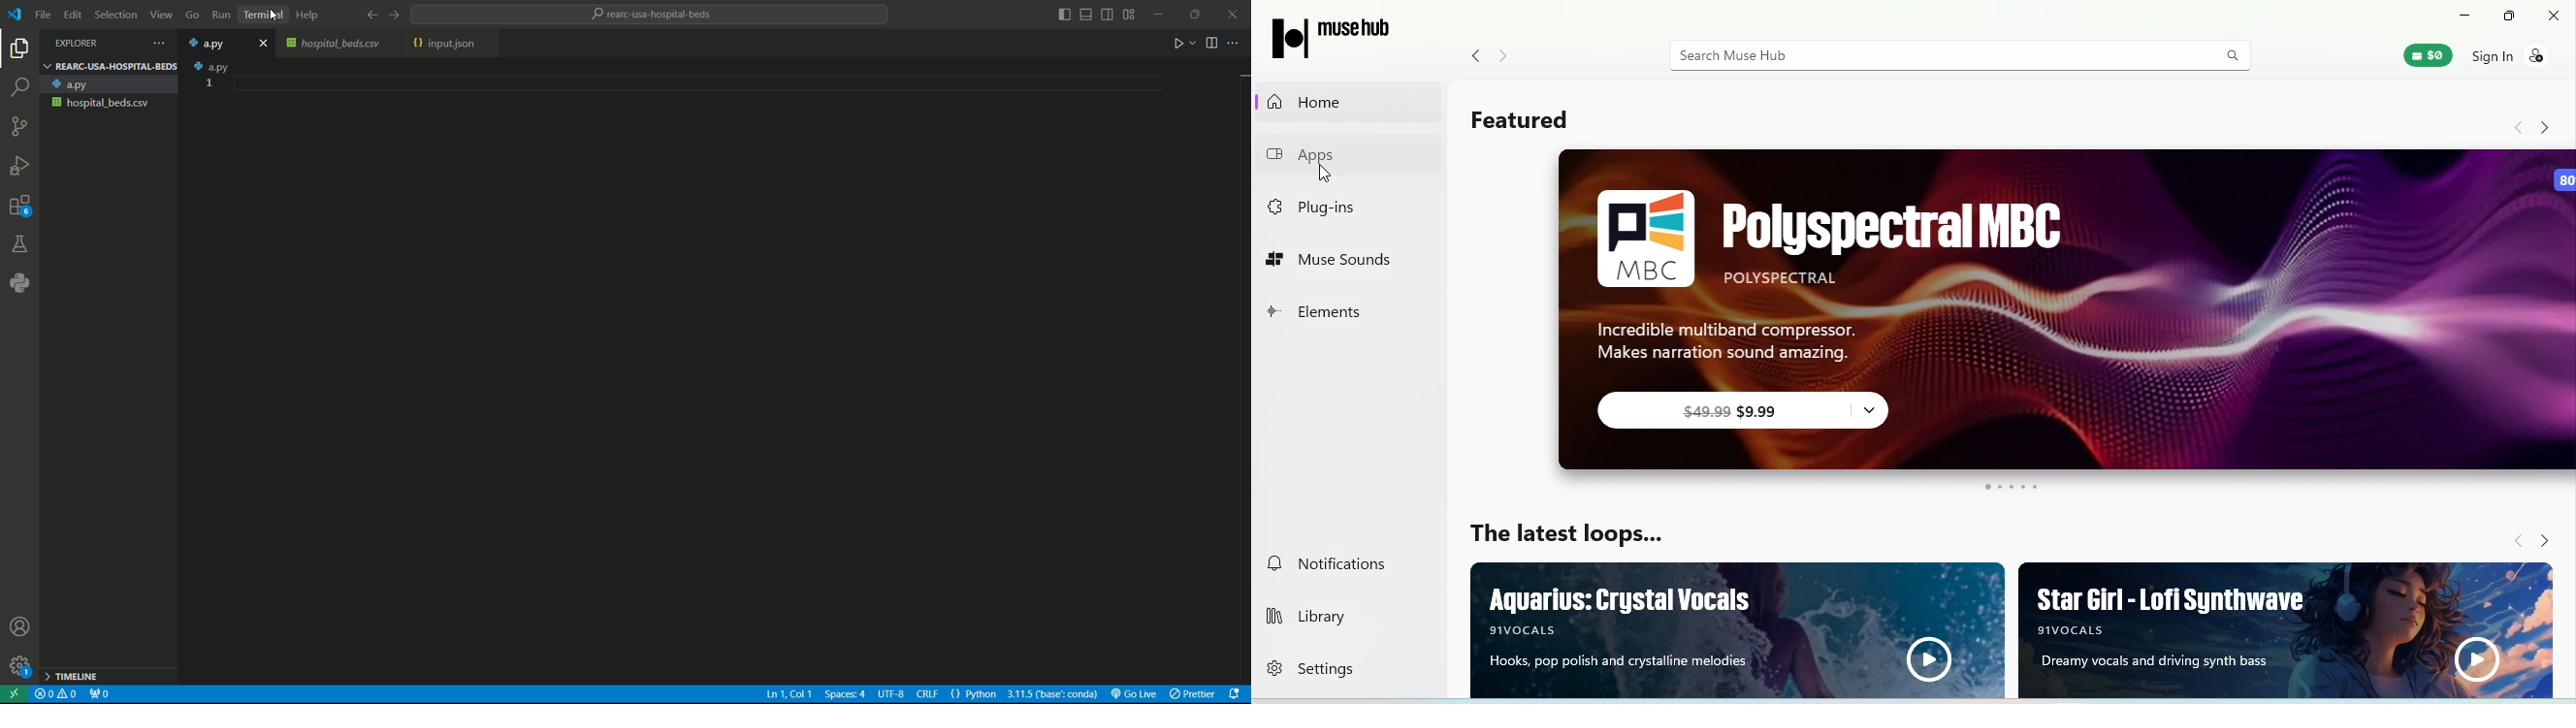 The width and height of the screenshot is (2576, 728). Describe the element at coordinates (1731, 339) in the screenshot. I see `J
Incredible multiband compressor.
Makes narration sound amazing.` at that location.